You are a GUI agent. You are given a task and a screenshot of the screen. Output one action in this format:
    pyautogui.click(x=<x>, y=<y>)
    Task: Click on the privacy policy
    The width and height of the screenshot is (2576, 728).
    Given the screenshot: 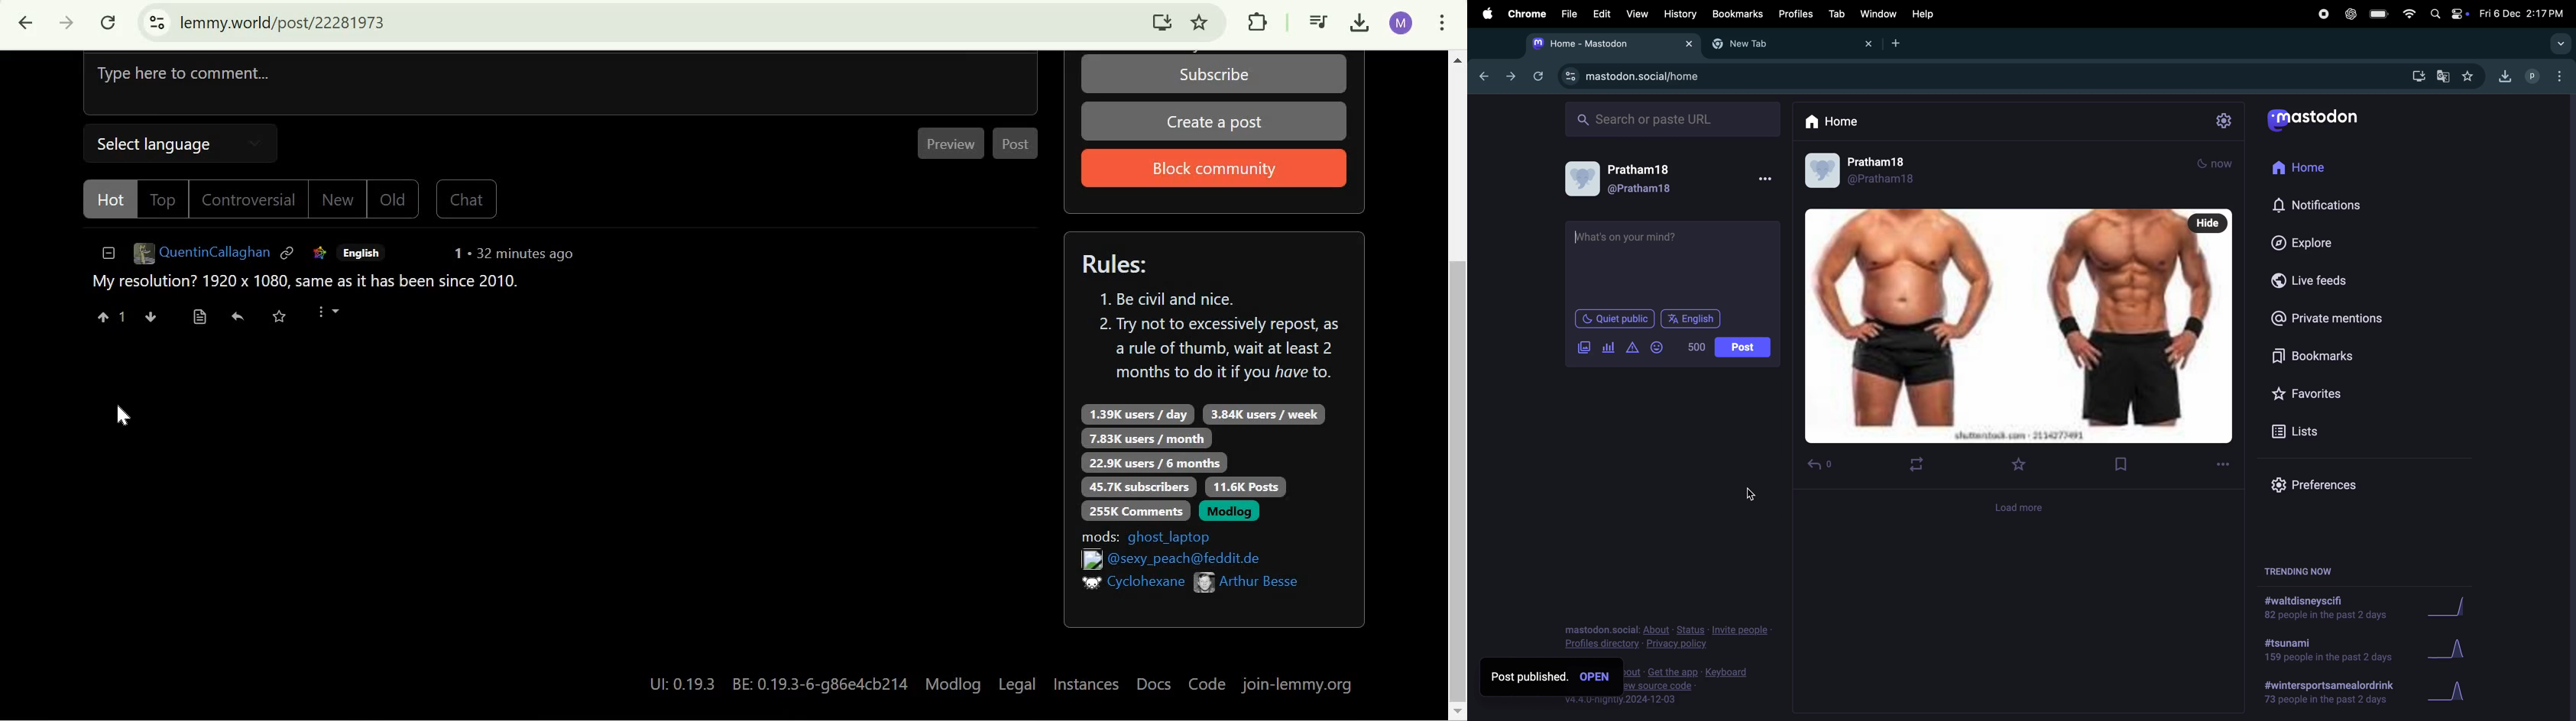 What is the action you would take?
    pyautogui.click(x=1668, y=635)
    